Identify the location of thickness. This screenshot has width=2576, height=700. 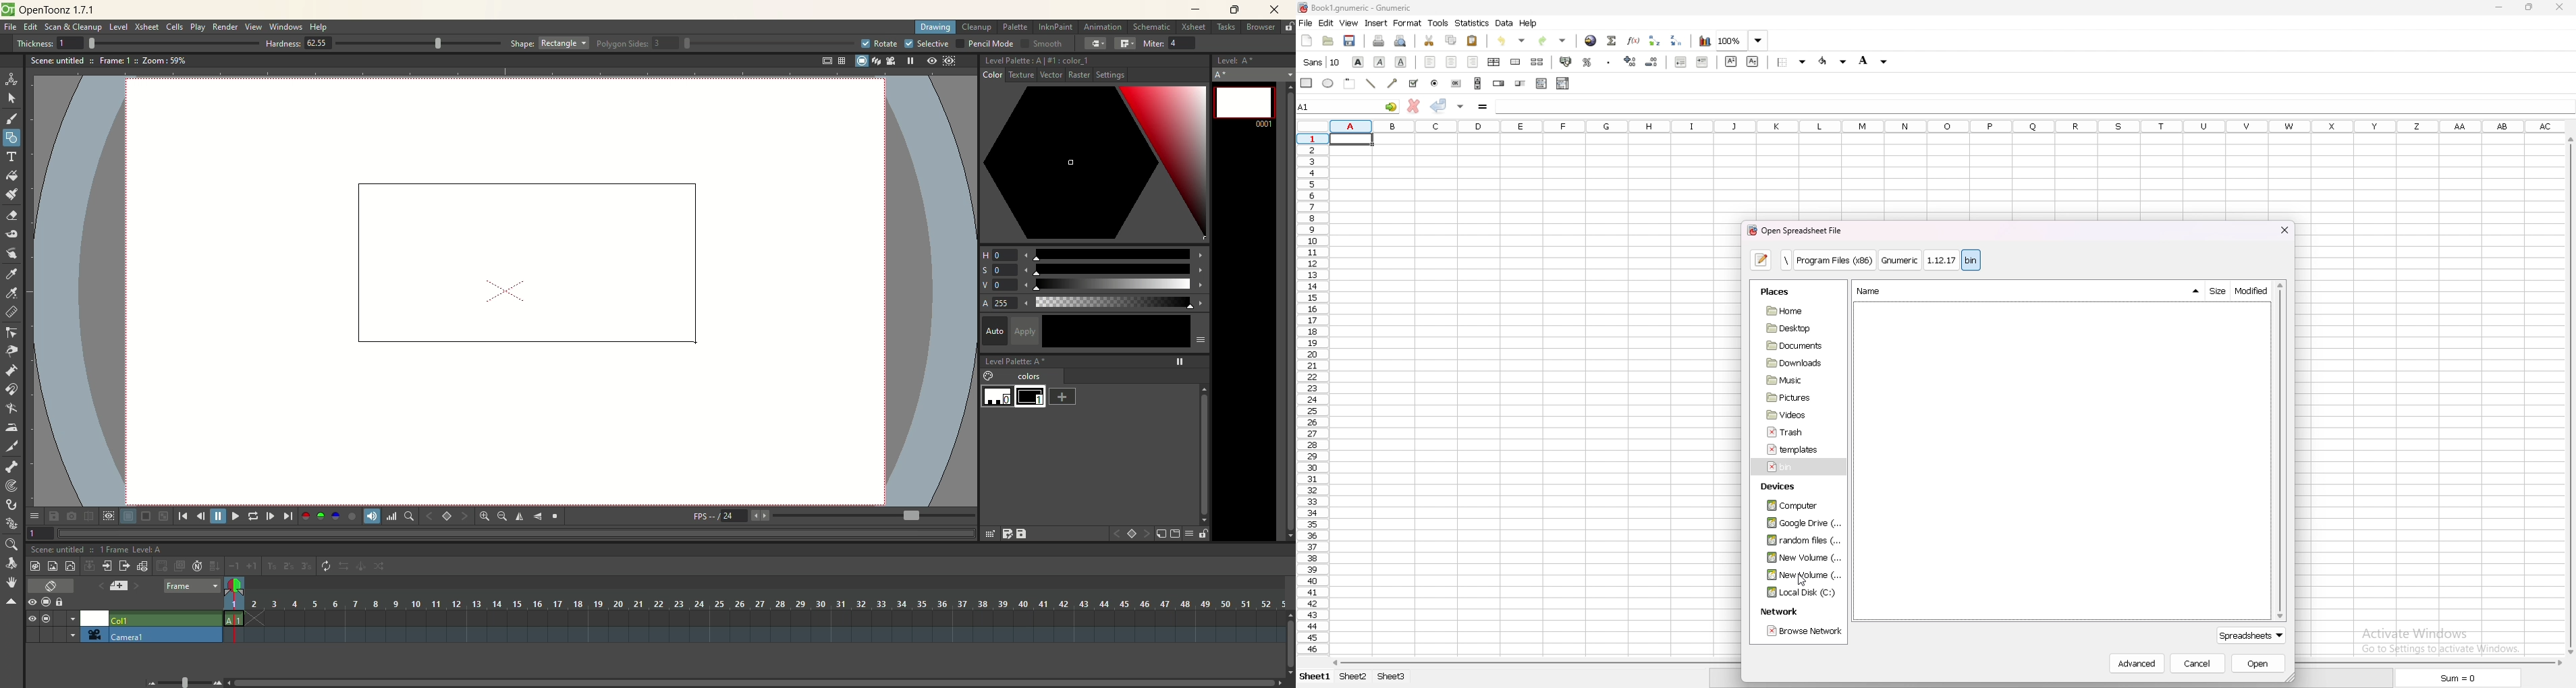
(132, 42).